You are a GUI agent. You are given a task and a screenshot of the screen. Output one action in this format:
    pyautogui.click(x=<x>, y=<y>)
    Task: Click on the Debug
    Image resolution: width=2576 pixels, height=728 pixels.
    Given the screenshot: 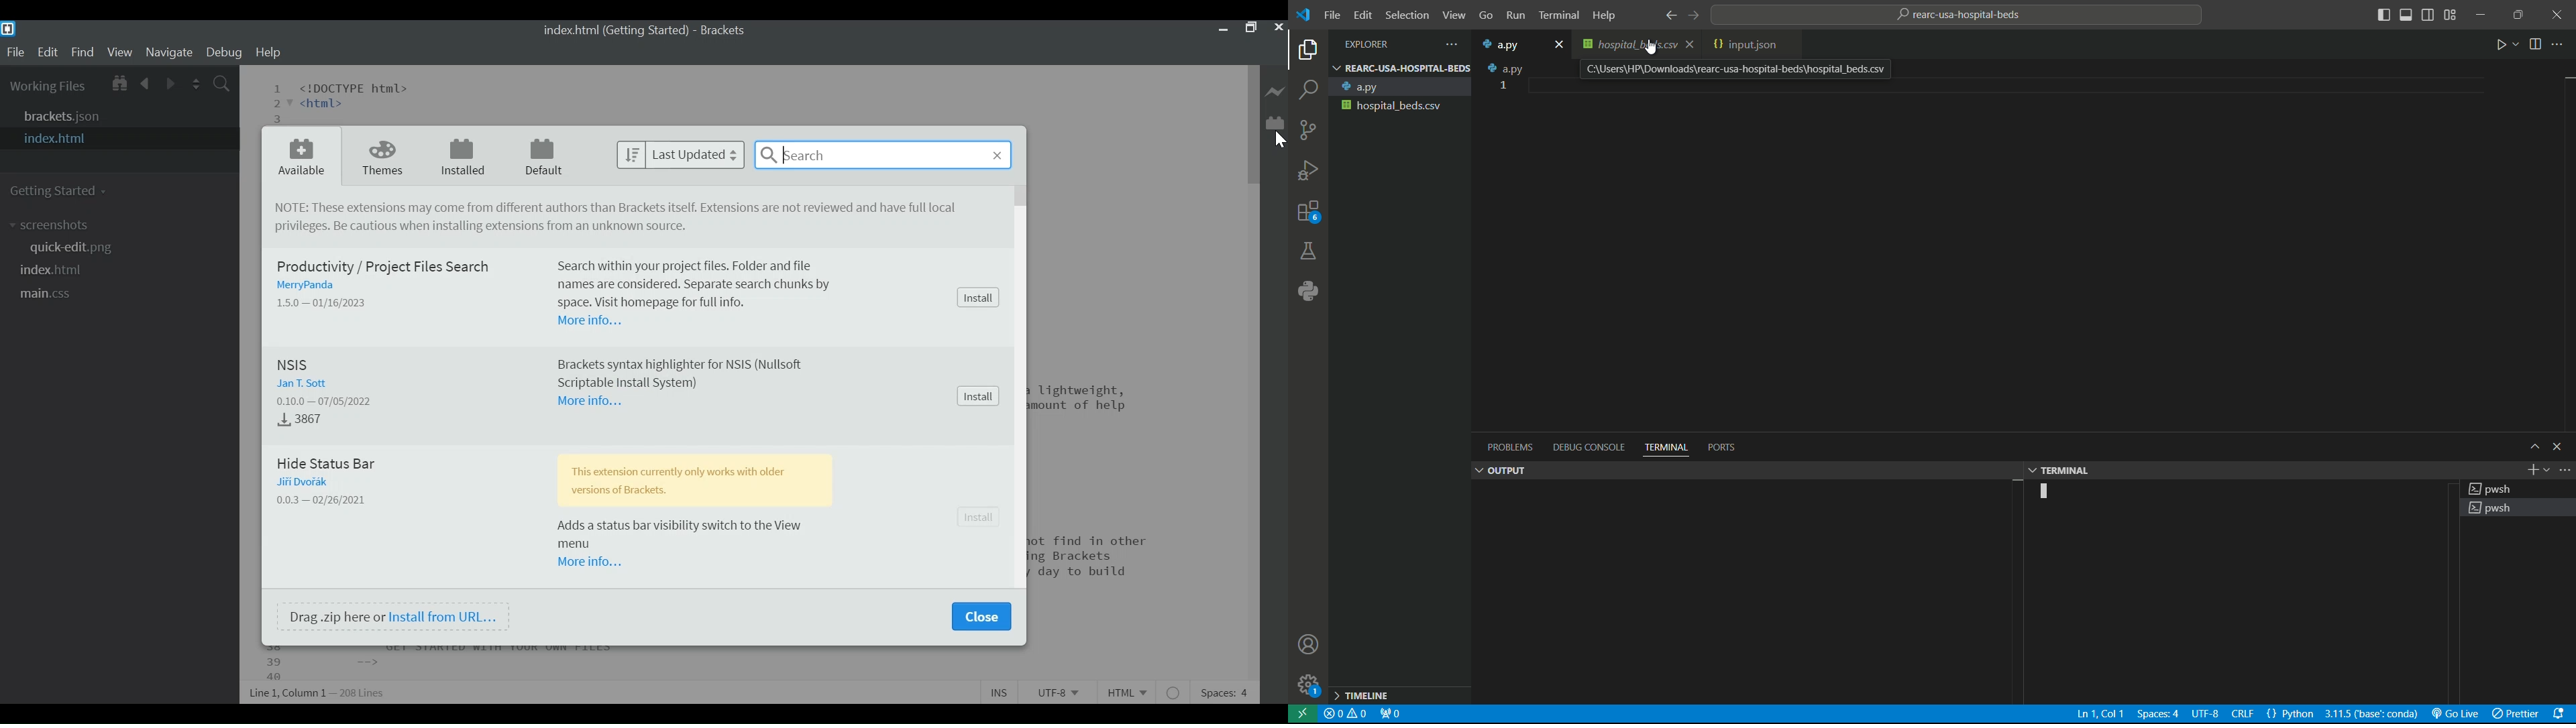 What is the action you would take?
    pyautogui.click(x=226, y=54)
    